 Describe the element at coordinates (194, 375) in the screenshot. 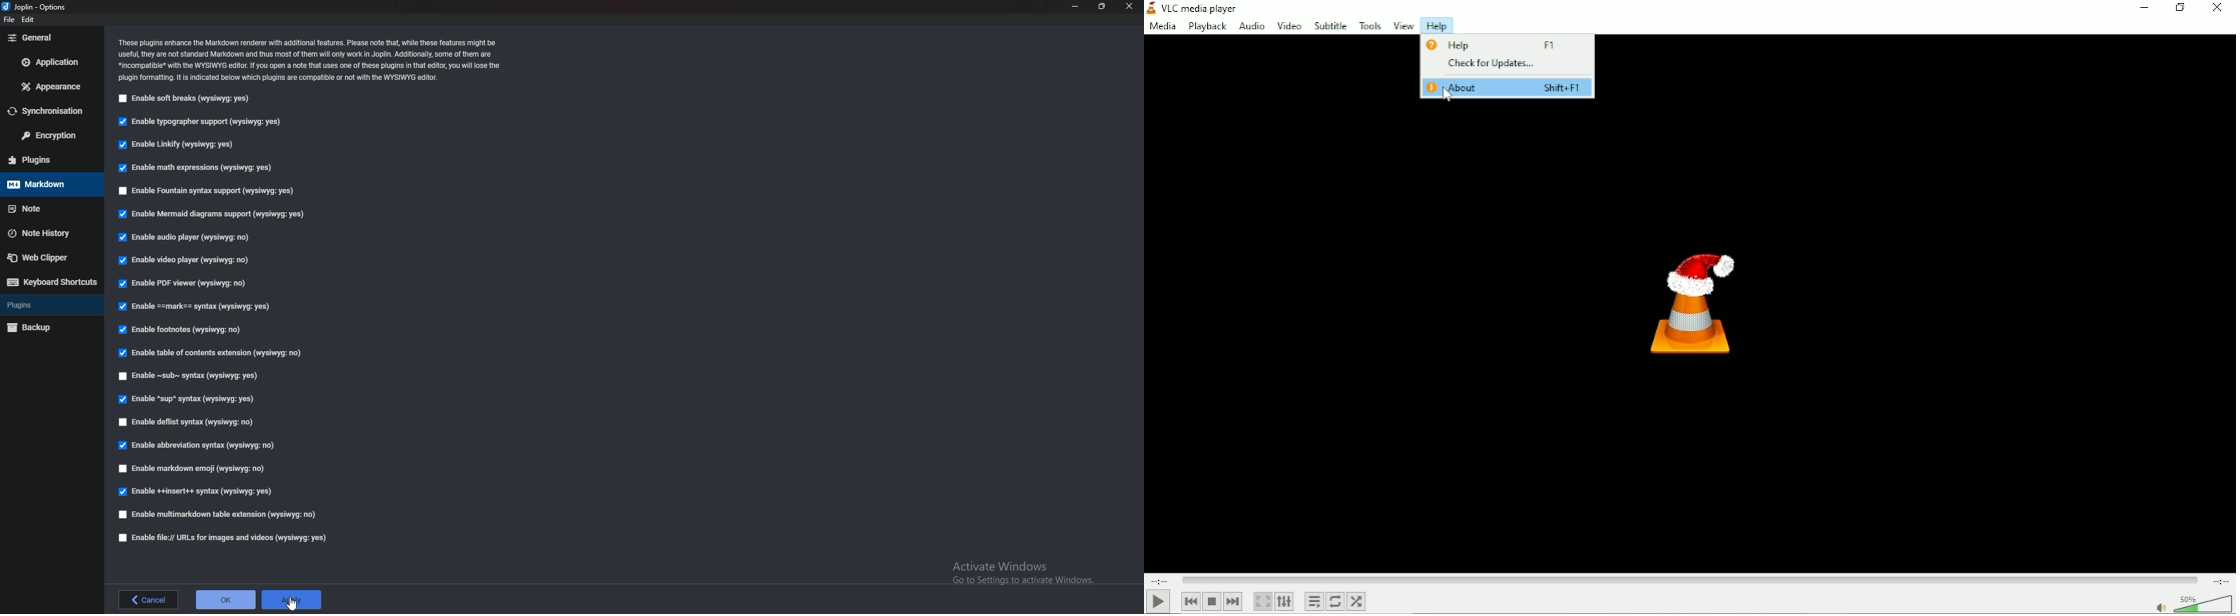

I see `Enable sub syntax` at that location.